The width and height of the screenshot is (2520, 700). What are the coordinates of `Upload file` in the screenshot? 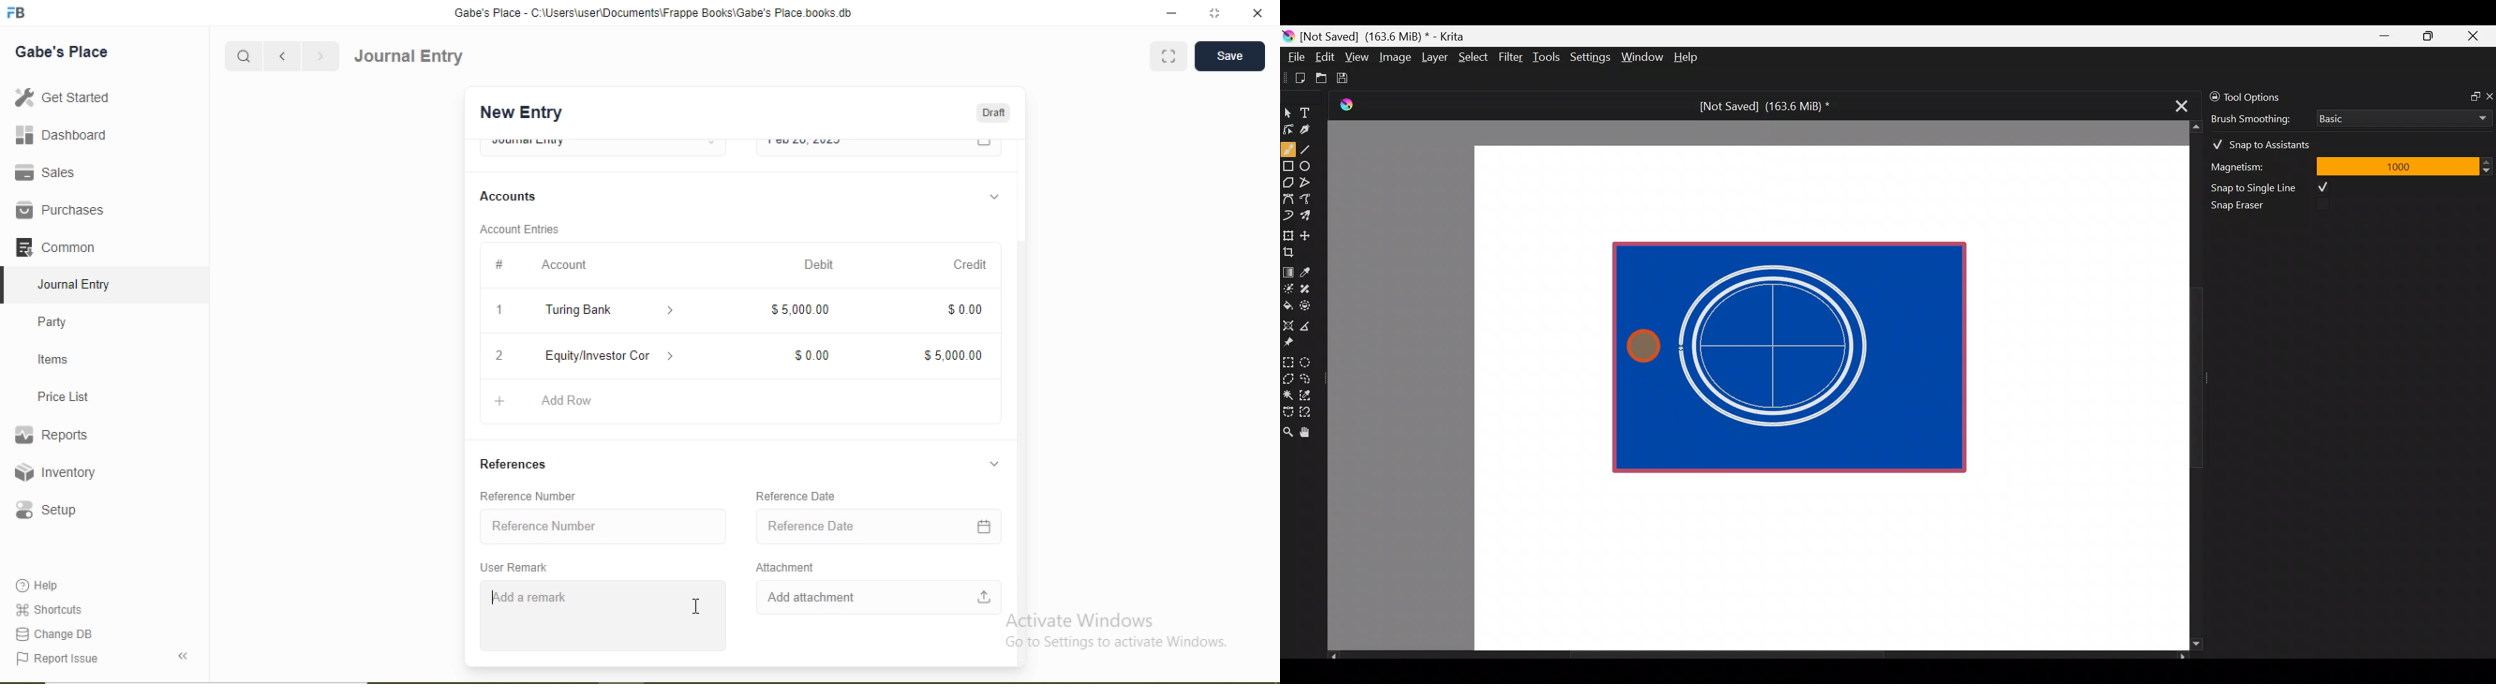 It's located at (985, 596).